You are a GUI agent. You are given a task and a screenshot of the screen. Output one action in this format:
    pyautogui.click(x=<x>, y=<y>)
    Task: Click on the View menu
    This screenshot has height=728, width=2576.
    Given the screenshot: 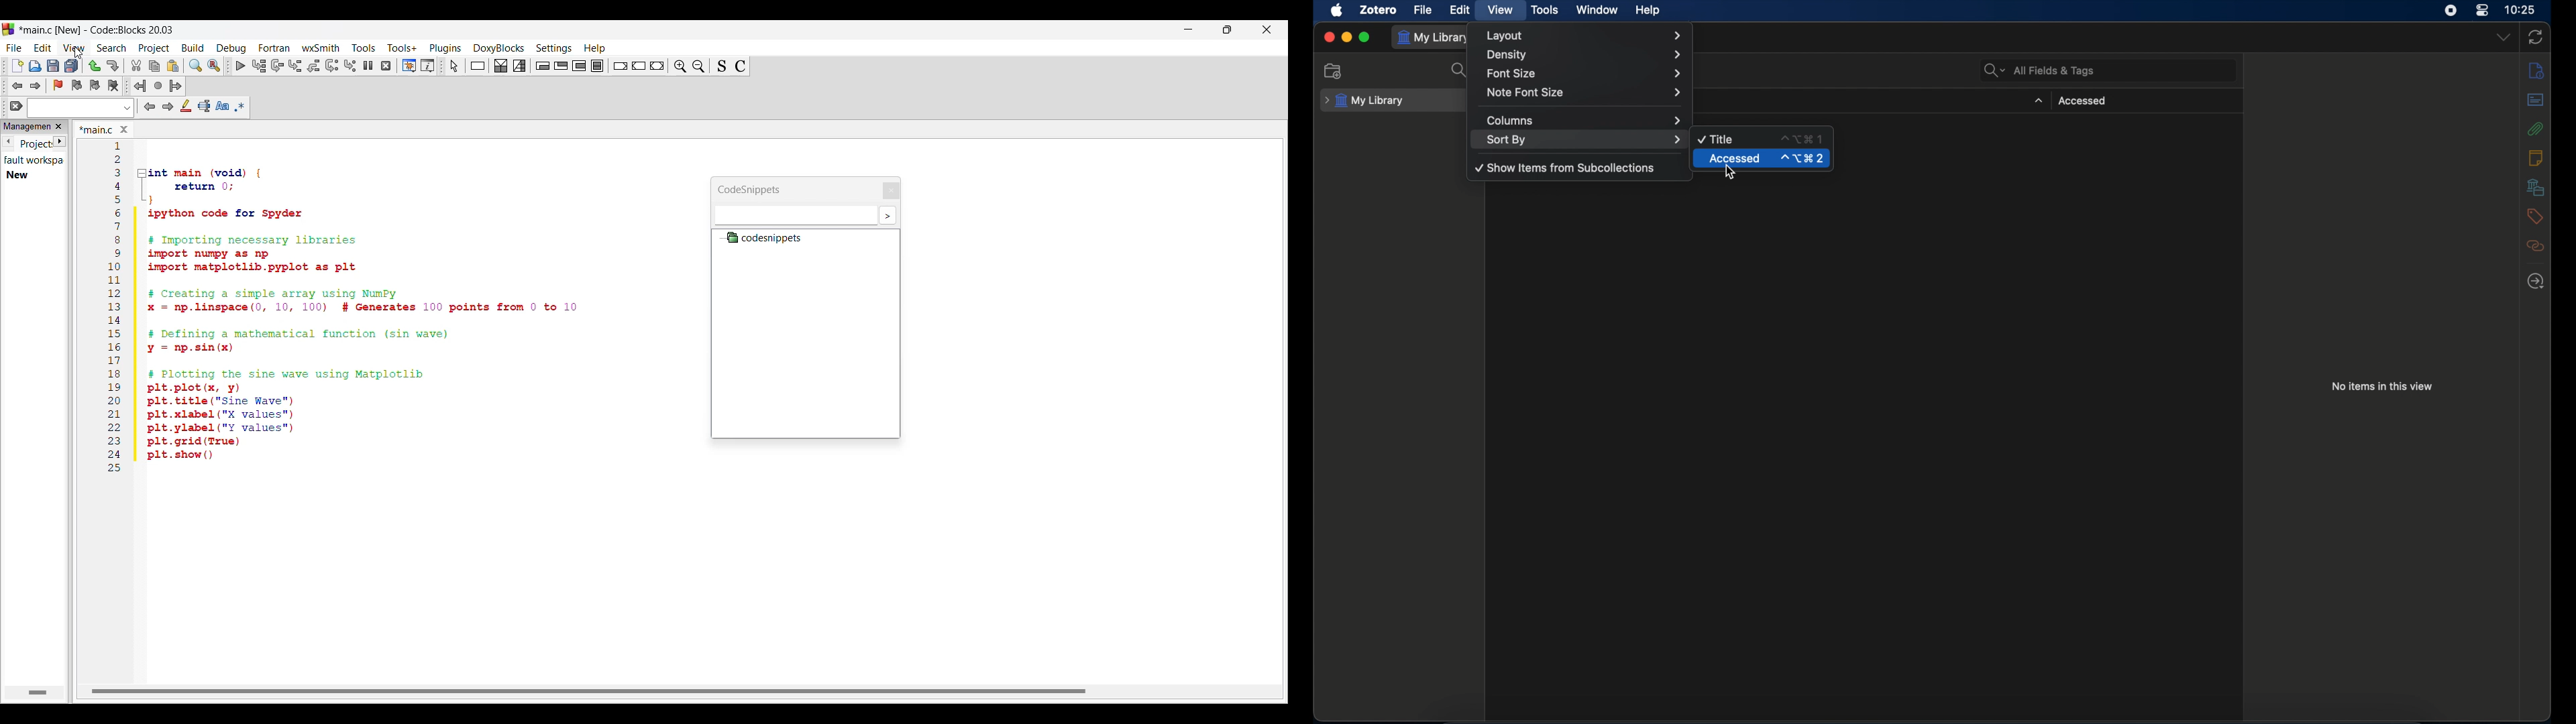 What is the action you would take?
    pyautogui.click(x=74, y=48)
    